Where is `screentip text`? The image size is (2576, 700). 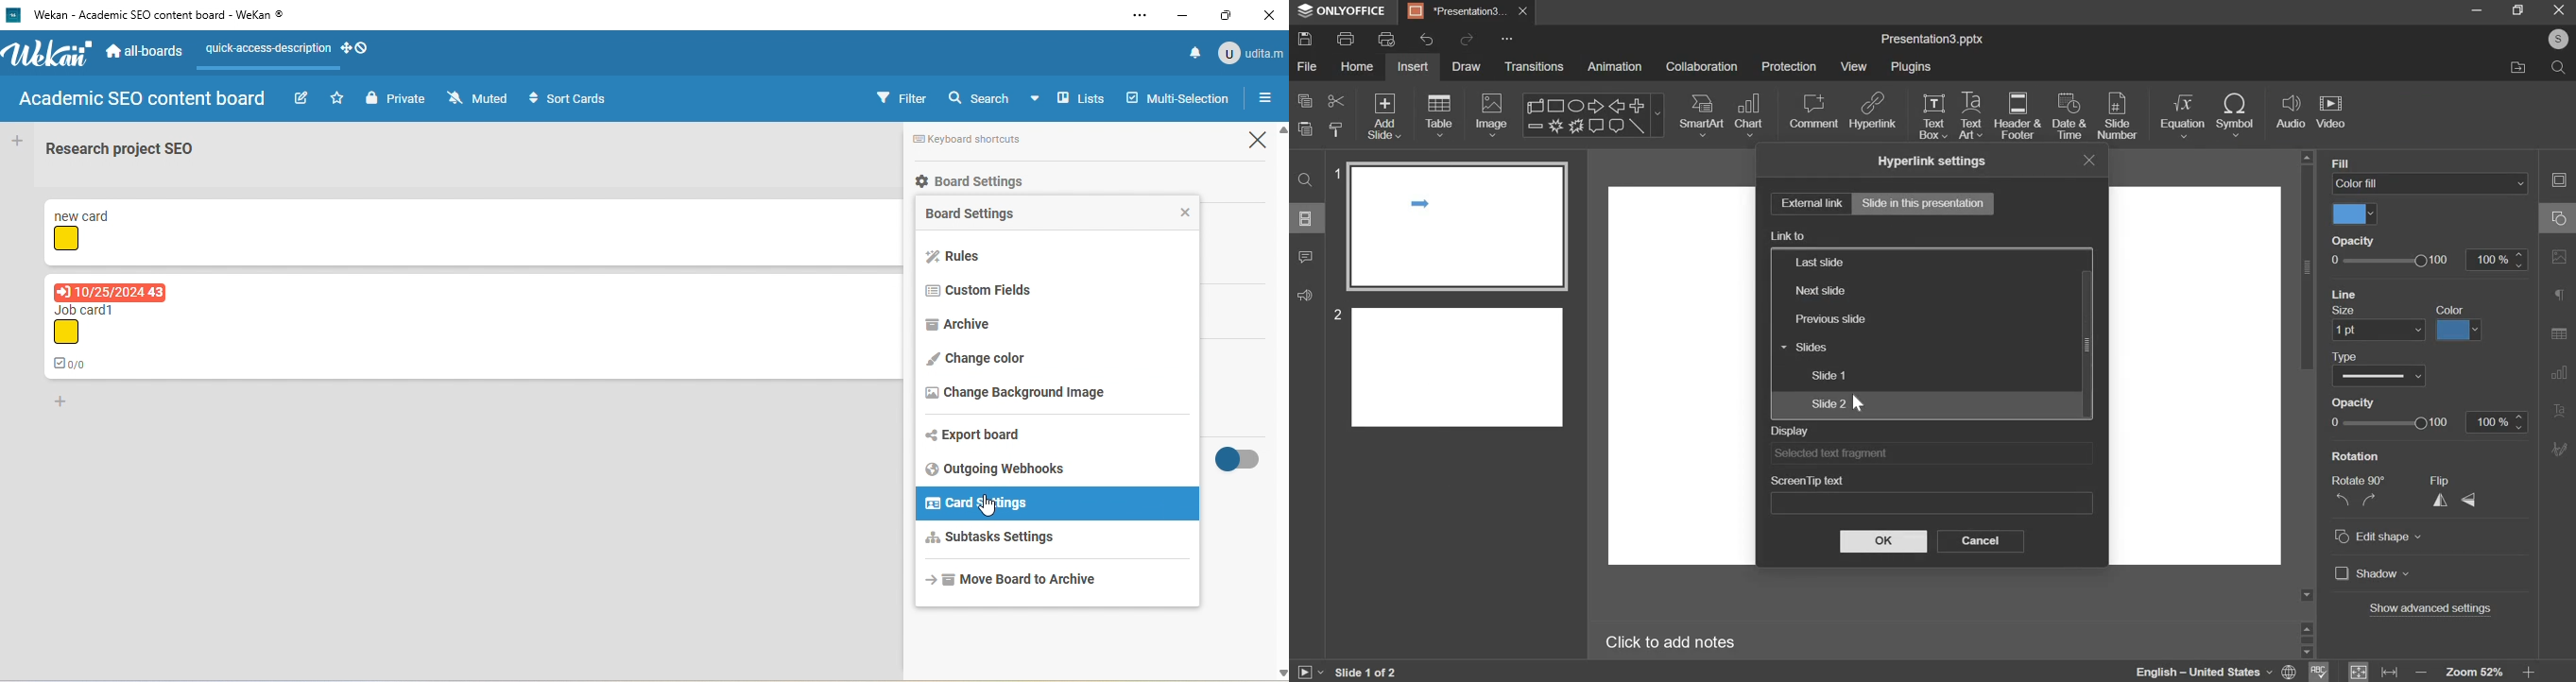
screentip text is located at coordinates (1807, 480).